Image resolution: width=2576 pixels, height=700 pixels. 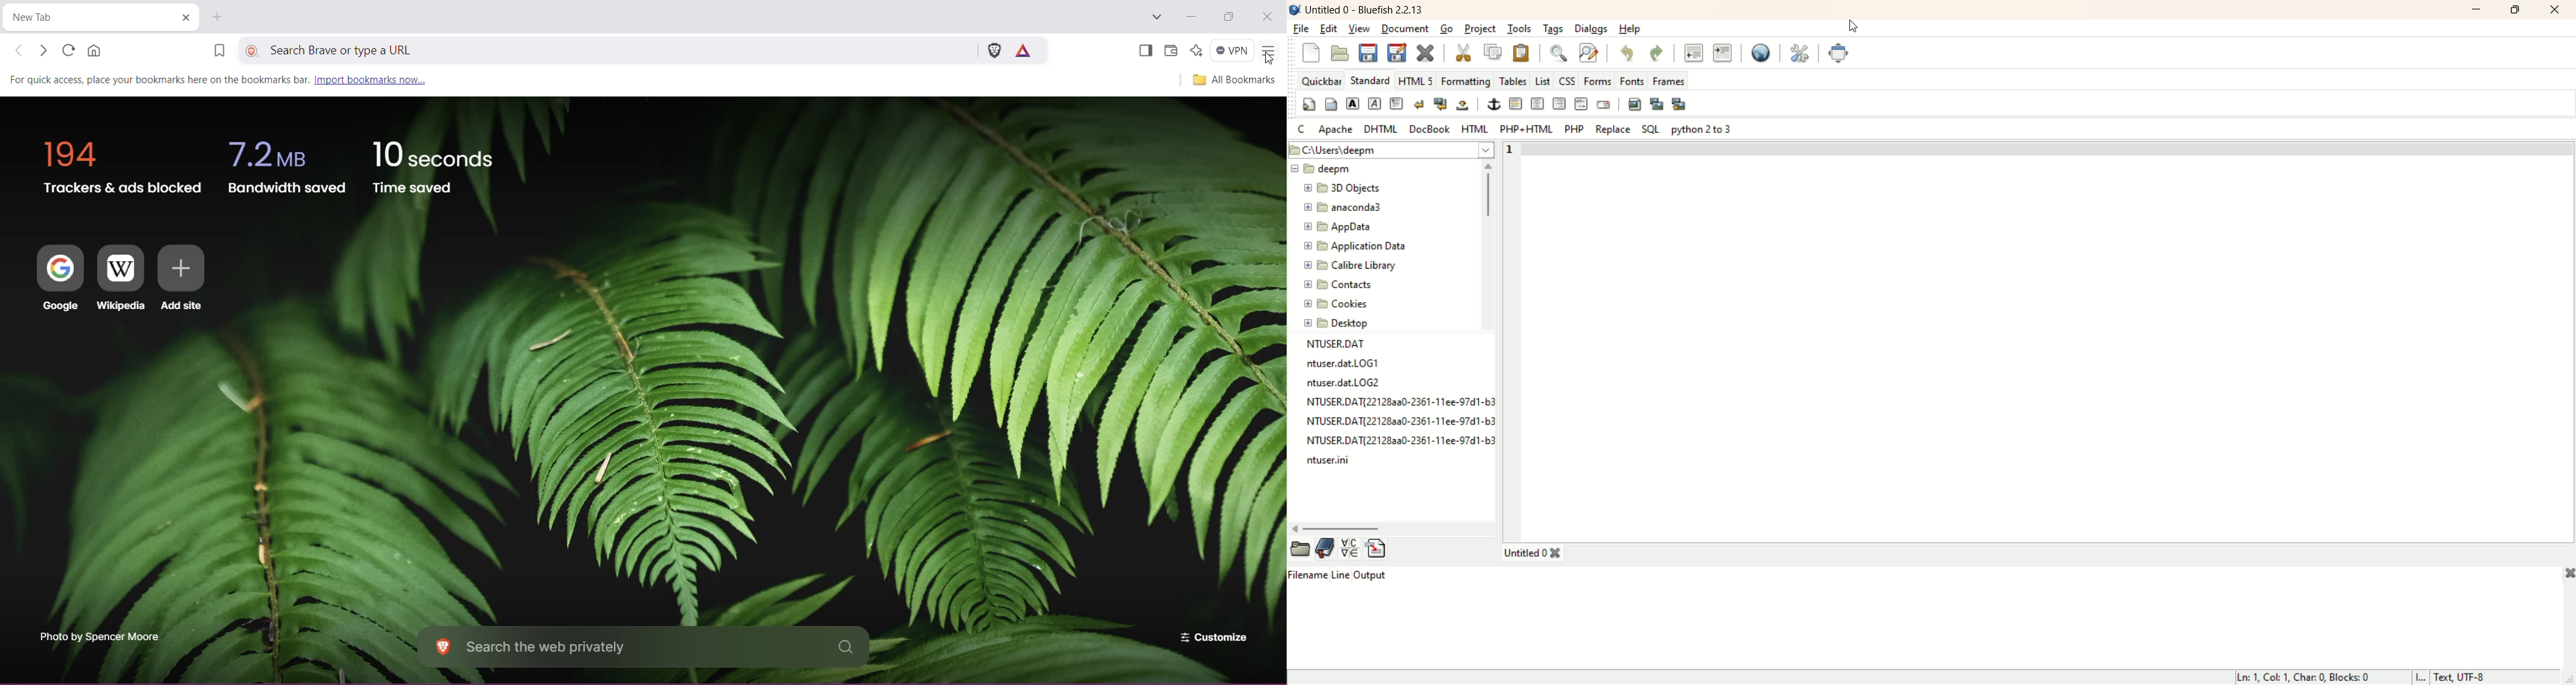 I want to click on ln, col, char, blocks, so click(x=2317, y=678).